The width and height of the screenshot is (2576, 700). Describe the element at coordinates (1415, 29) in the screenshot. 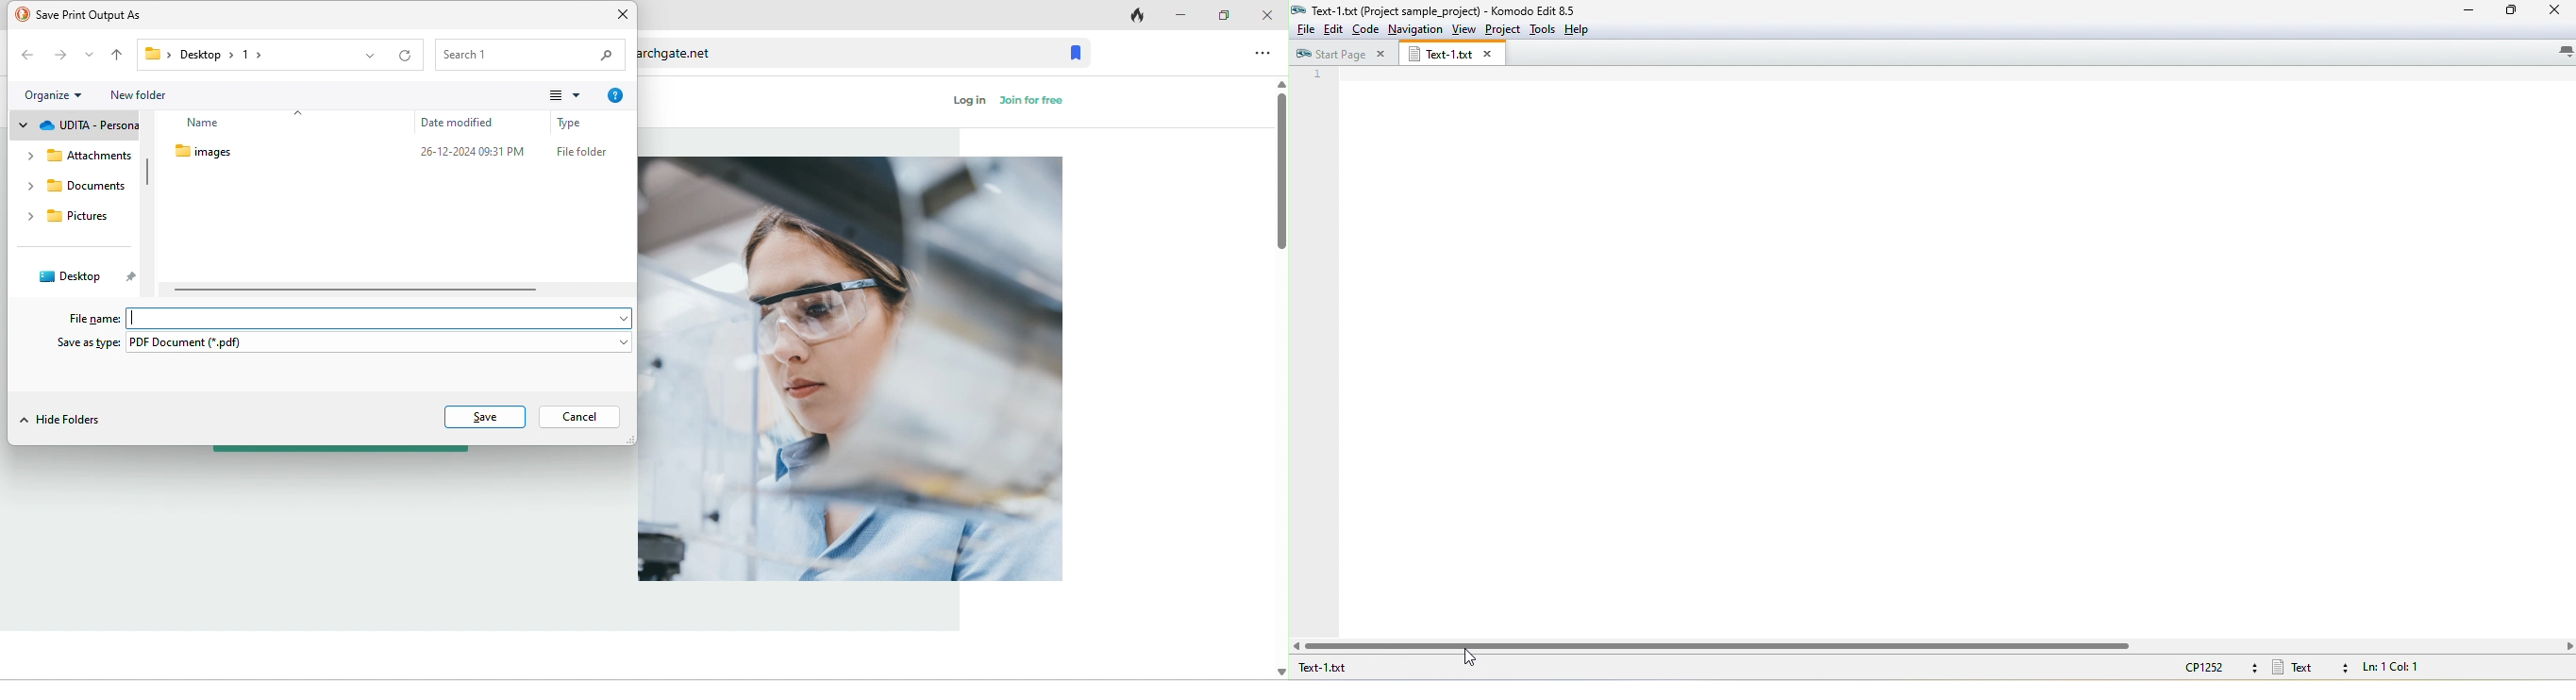

I see `navigation` at that location.